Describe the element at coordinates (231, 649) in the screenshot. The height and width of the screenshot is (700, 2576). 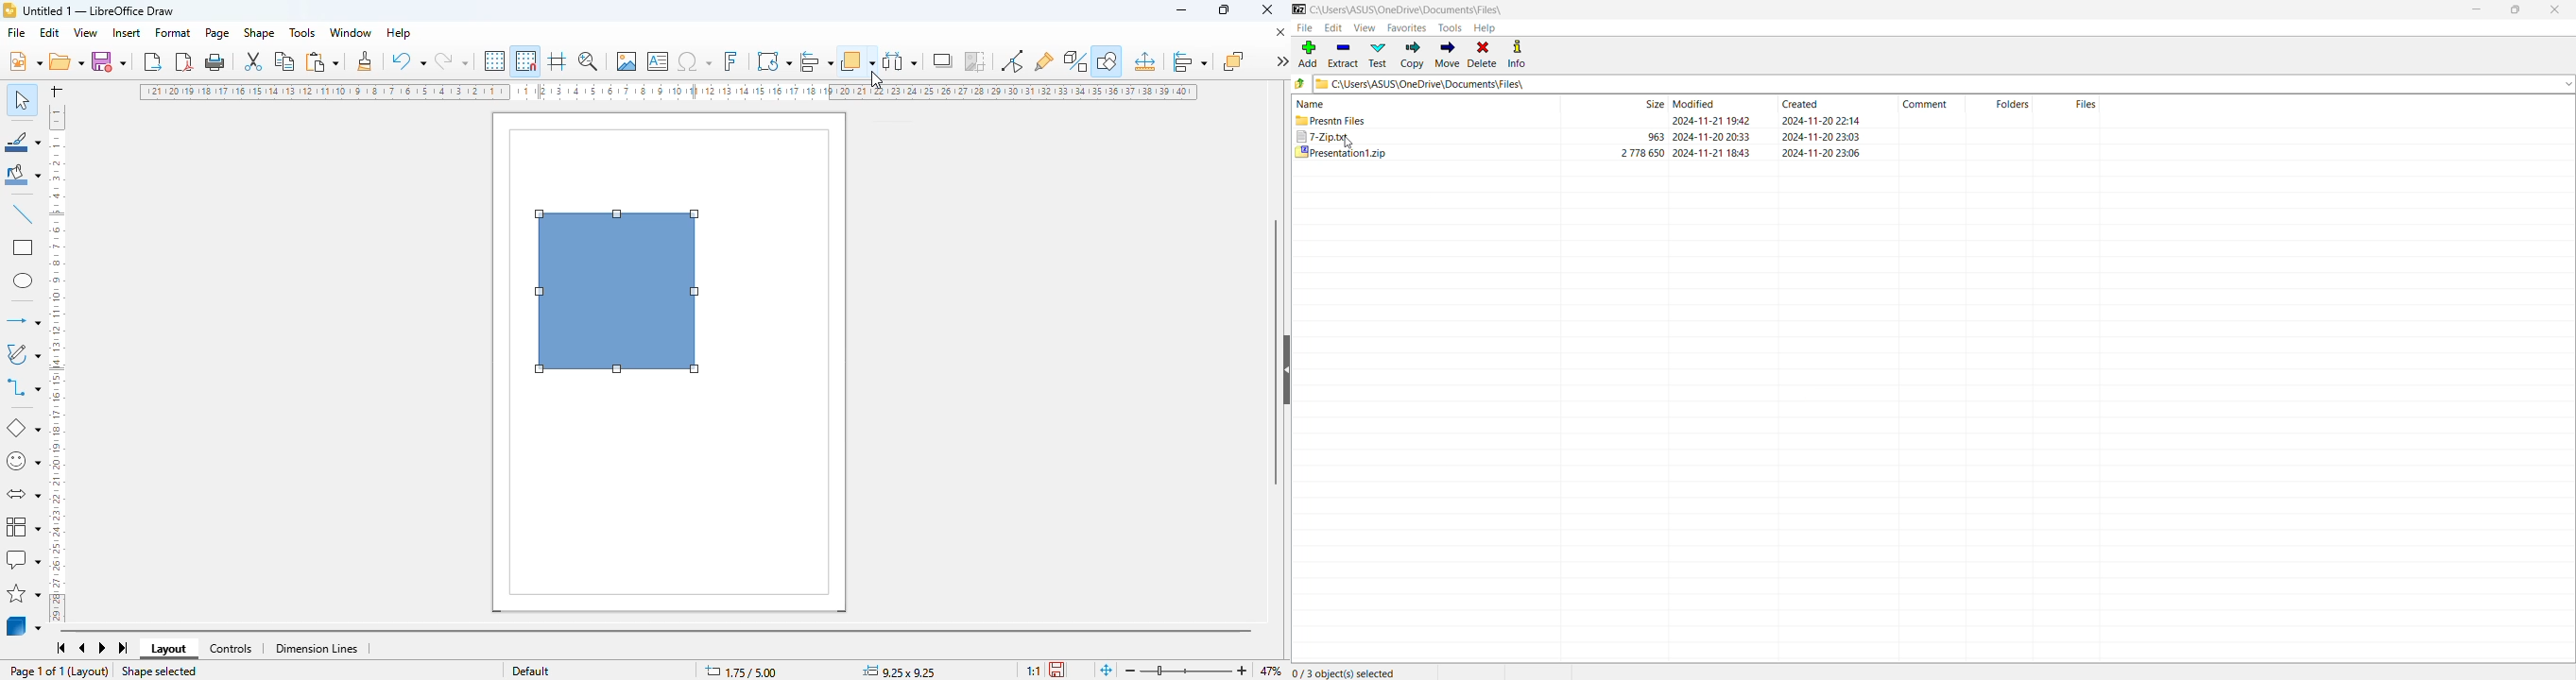
I see `controls` at that location.